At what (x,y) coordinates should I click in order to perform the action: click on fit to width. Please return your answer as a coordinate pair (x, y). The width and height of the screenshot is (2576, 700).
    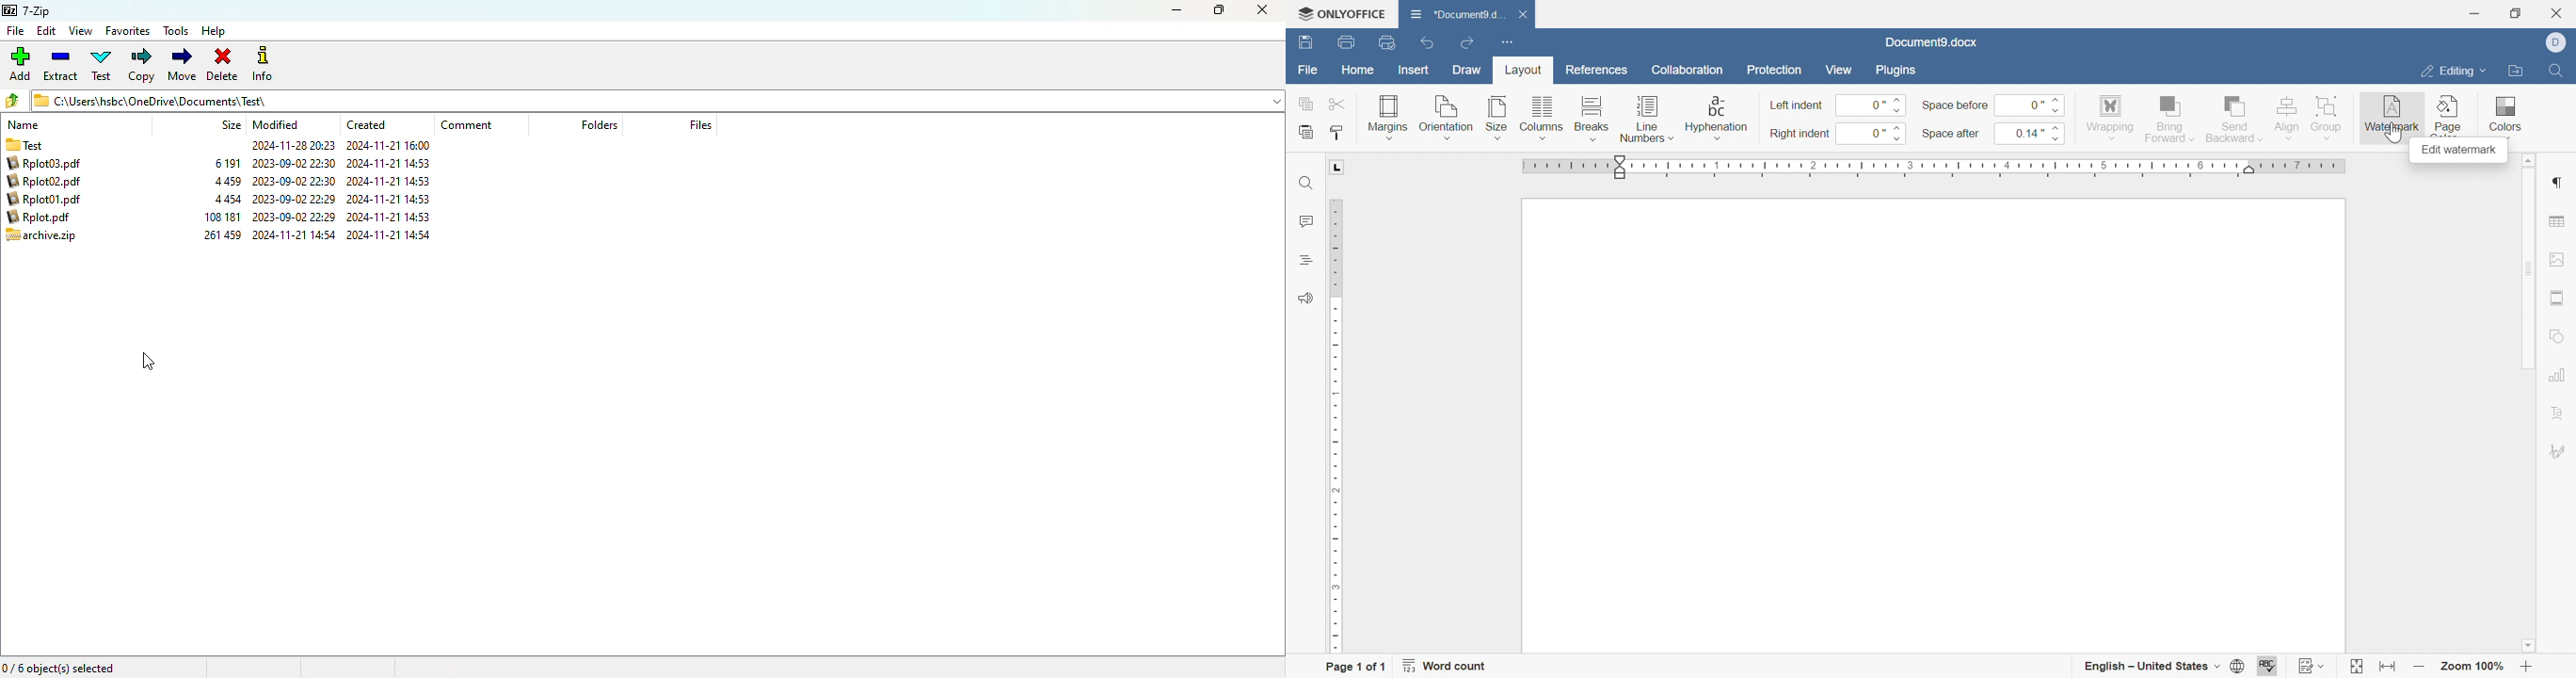
    Looking at the image, I should click on (2385, 669).